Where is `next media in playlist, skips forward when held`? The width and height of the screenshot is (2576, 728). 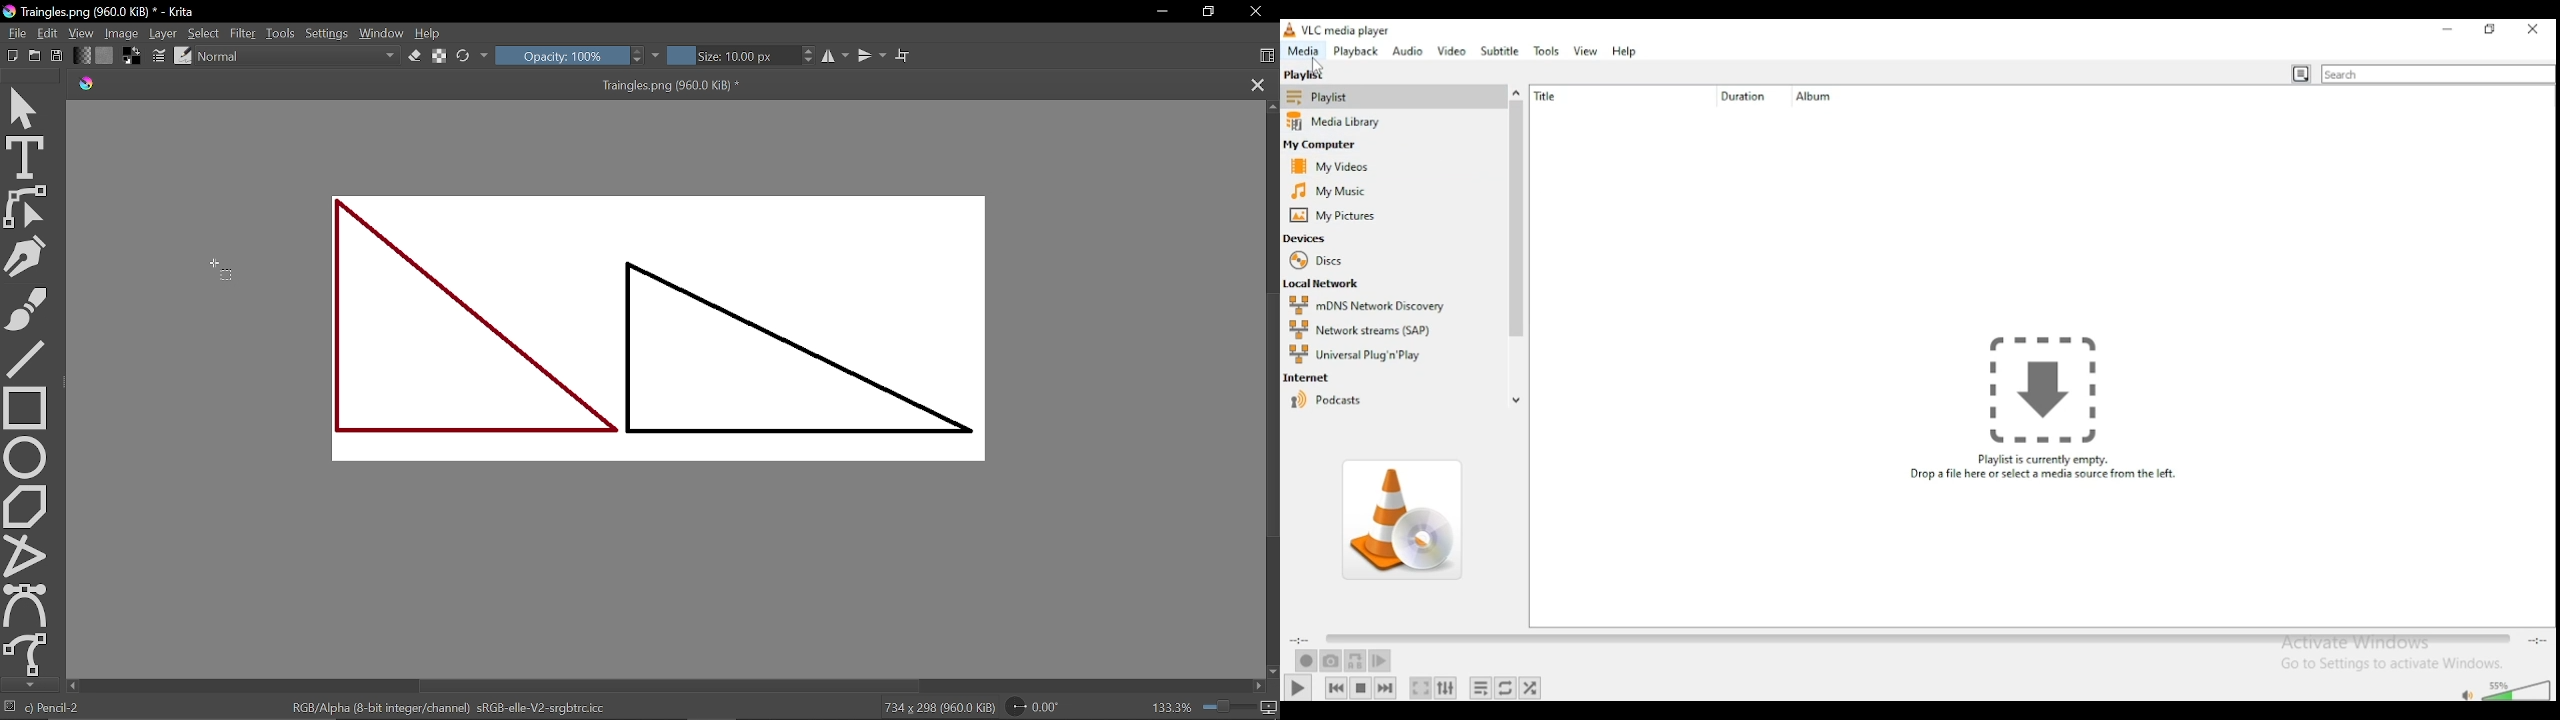
next media in playlist, skips forward when held is located at coordinates (1389, 688).